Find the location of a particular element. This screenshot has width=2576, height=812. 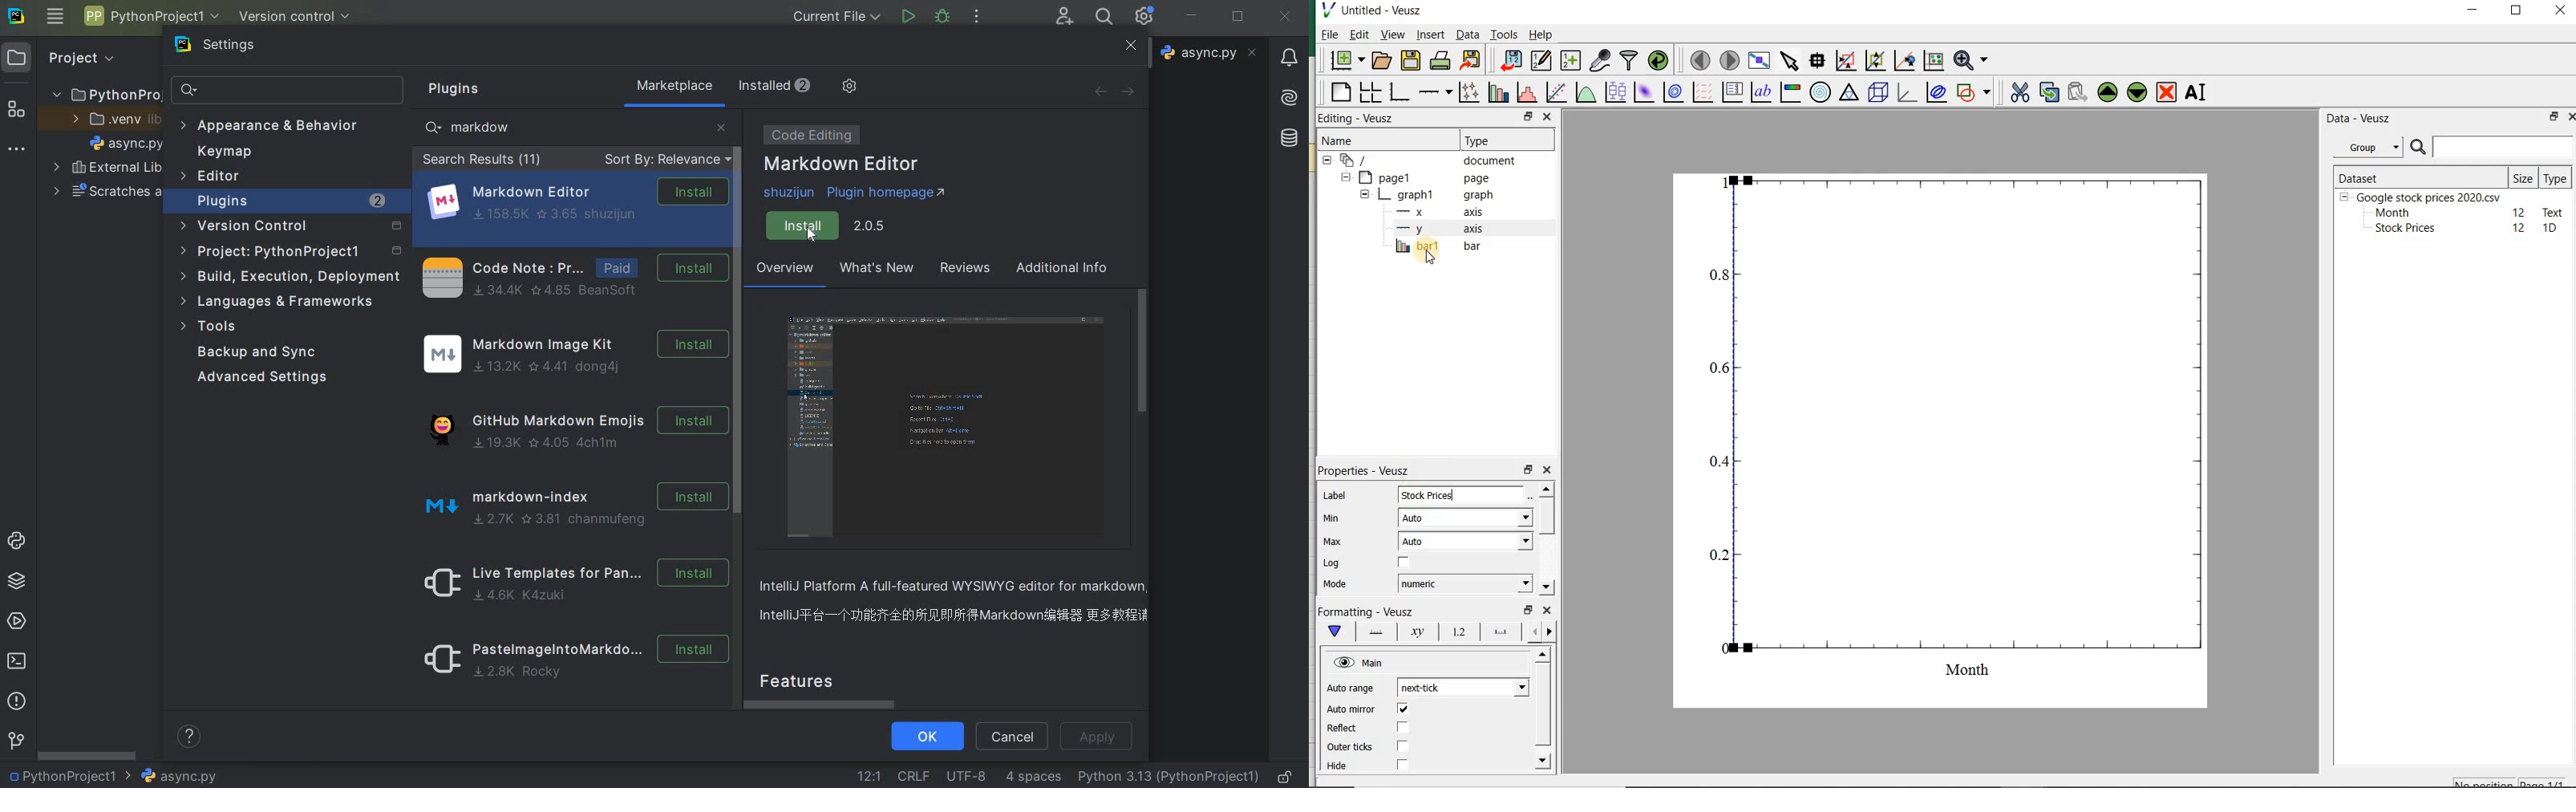

scrollbar is located at coordinates (826, 705).